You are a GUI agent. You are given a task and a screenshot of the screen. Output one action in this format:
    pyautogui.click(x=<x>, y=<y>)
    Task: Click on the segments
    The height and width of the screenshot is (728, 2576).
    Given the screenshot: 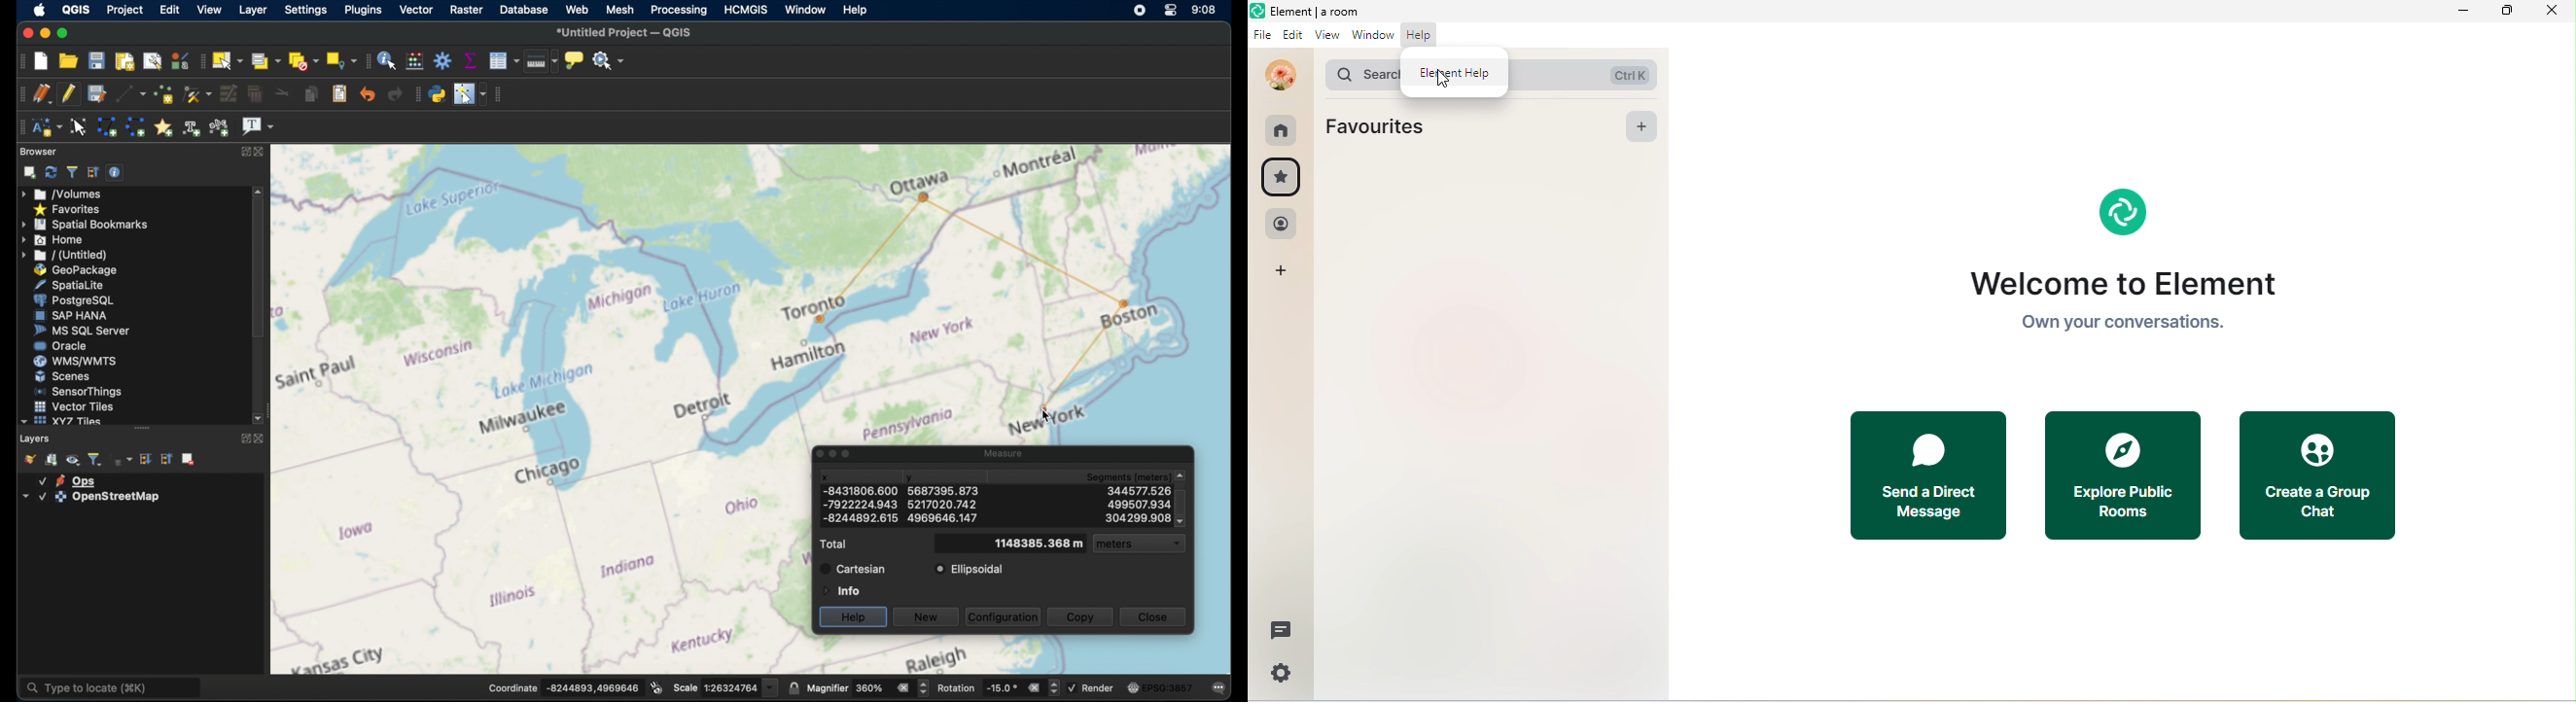 What is the action you would take?
    pyautogui.click(x=1138, y=503)
    